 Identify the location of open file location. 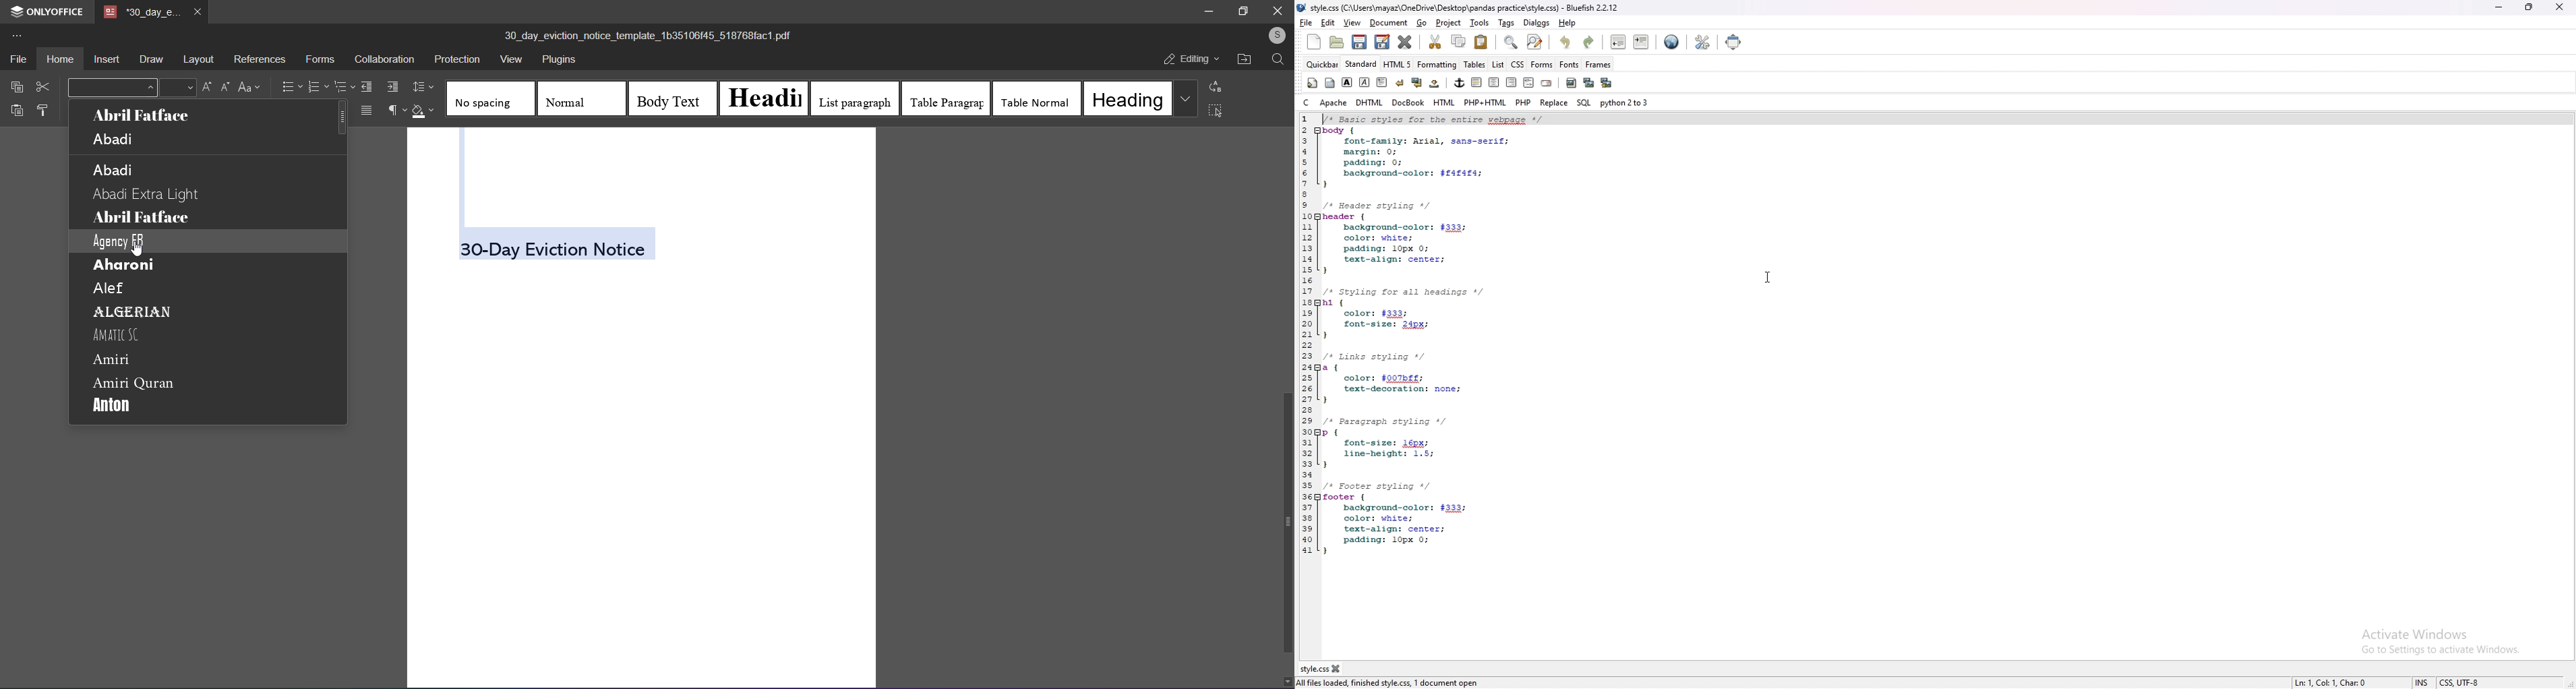
(1243, 59).